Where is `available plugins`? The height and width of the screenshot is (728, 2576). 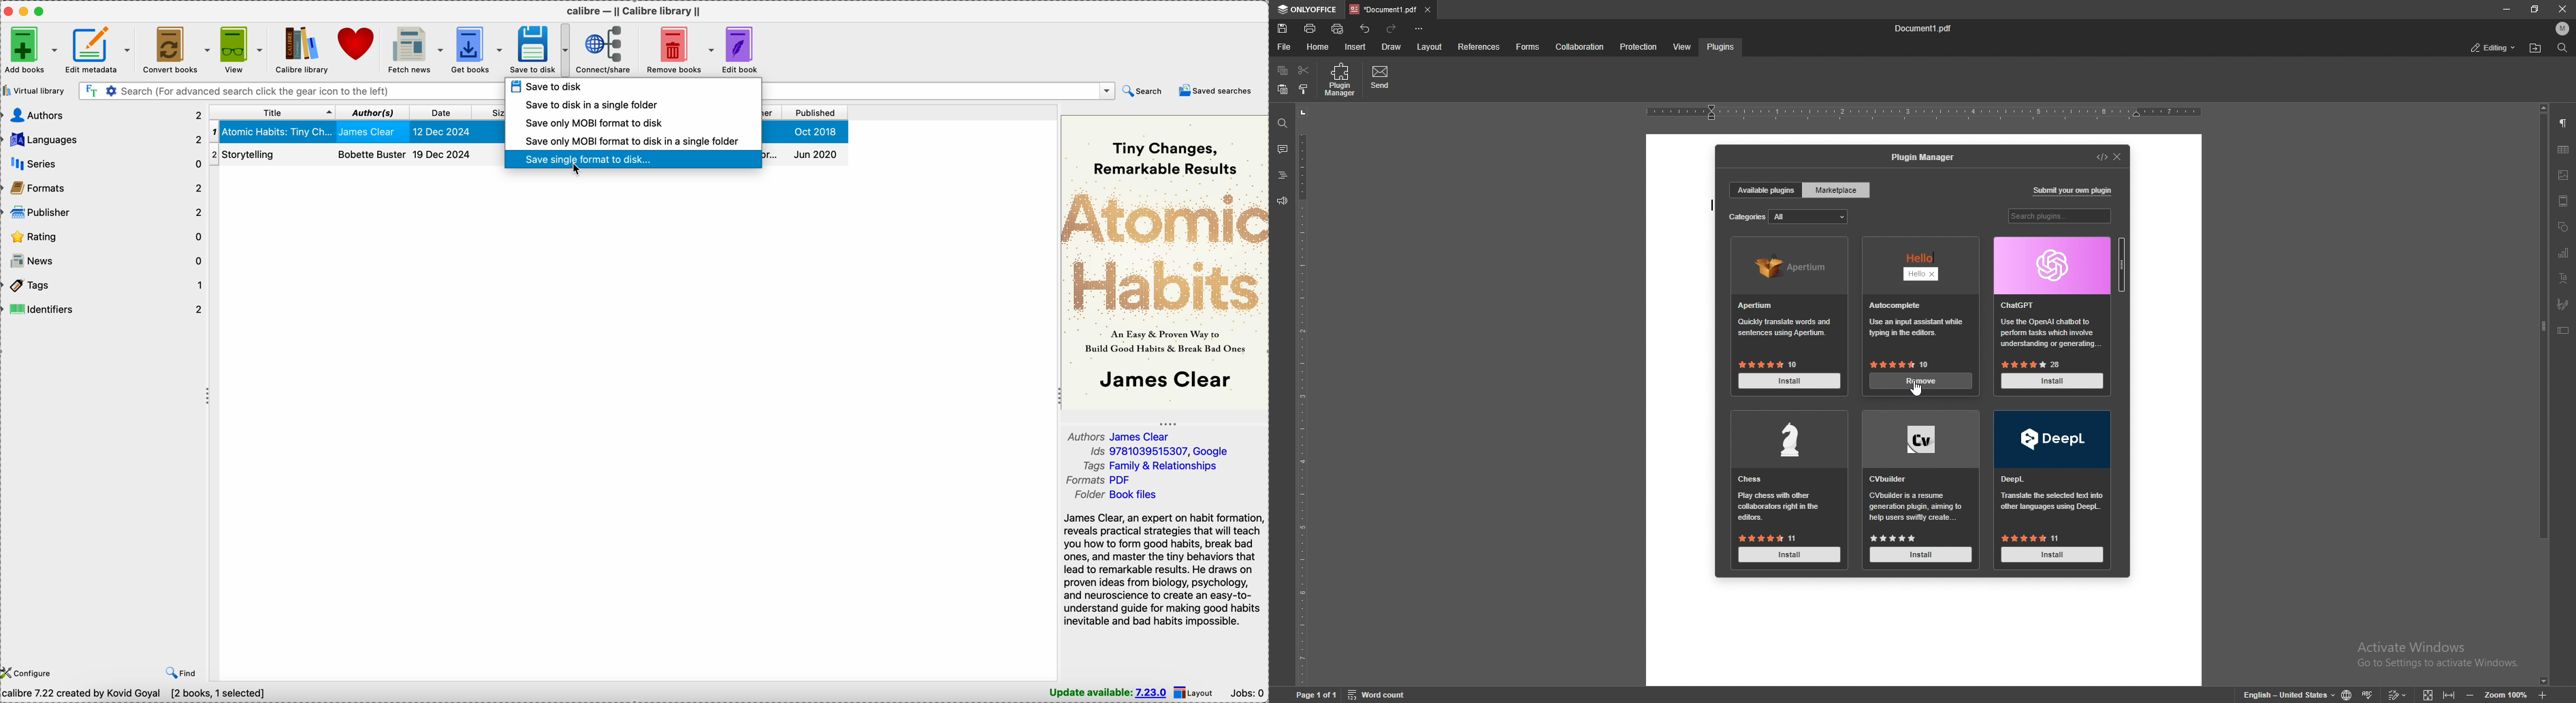
available plugins is located at coordinates (1767, 190).